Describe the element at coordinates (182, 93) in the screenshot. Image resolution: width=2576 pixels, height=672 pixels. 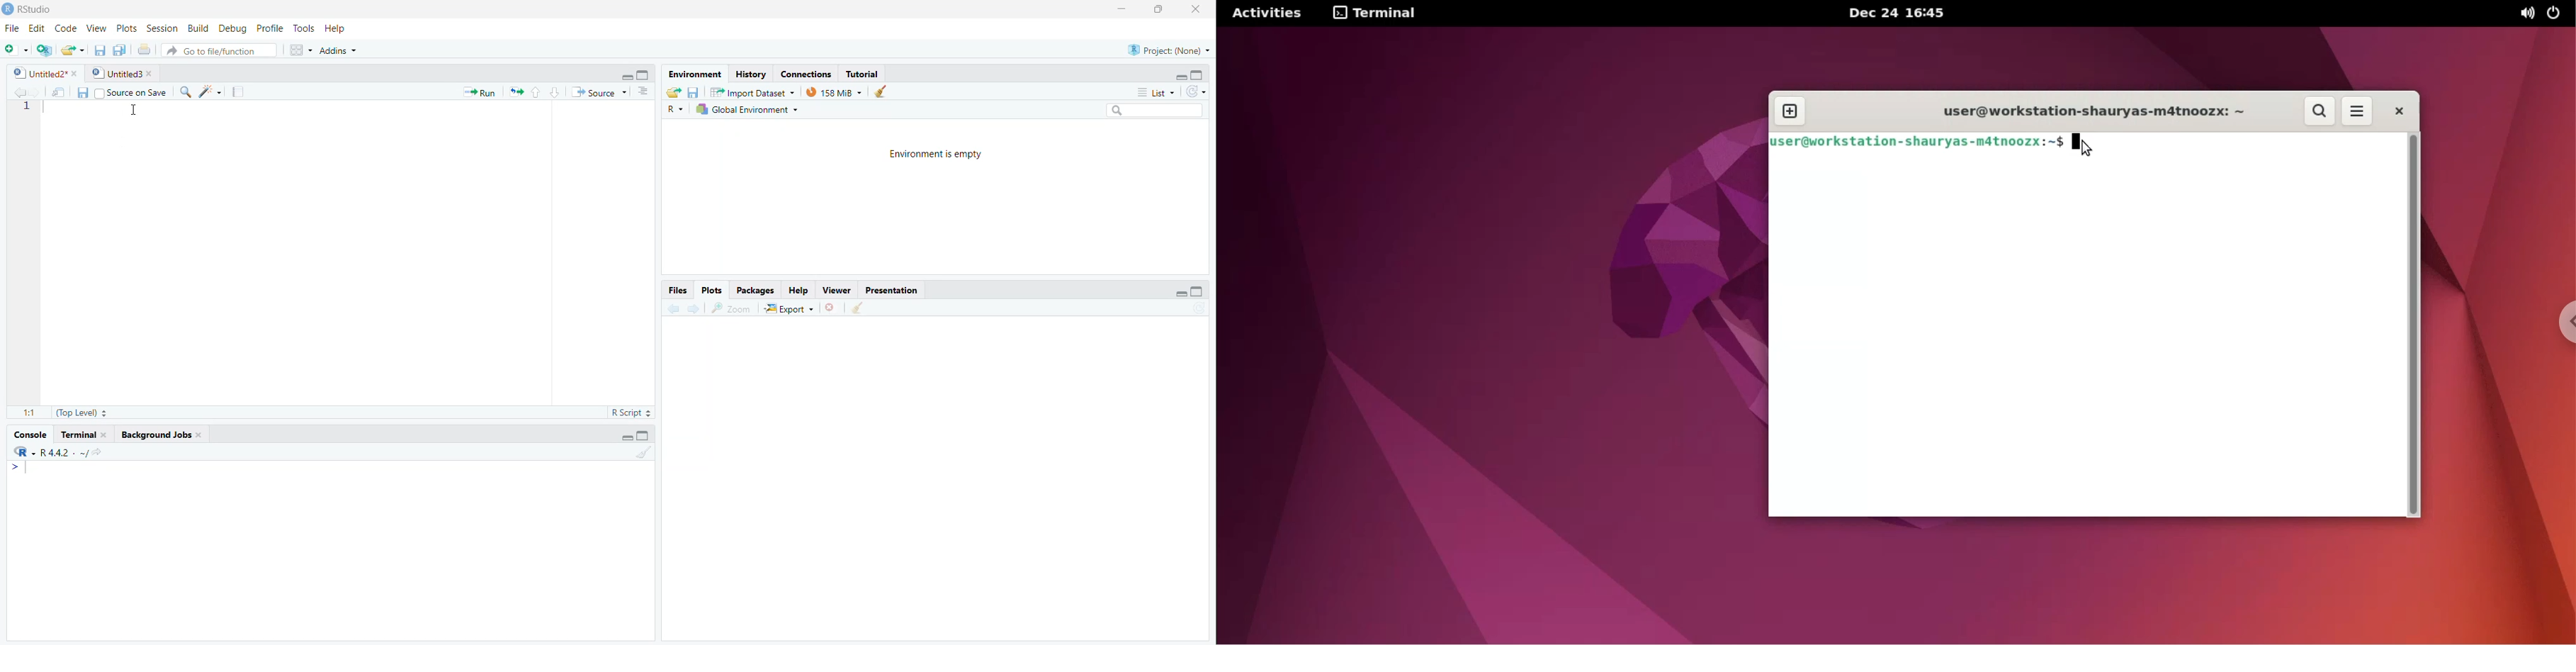
I see `Find replace` at that location.